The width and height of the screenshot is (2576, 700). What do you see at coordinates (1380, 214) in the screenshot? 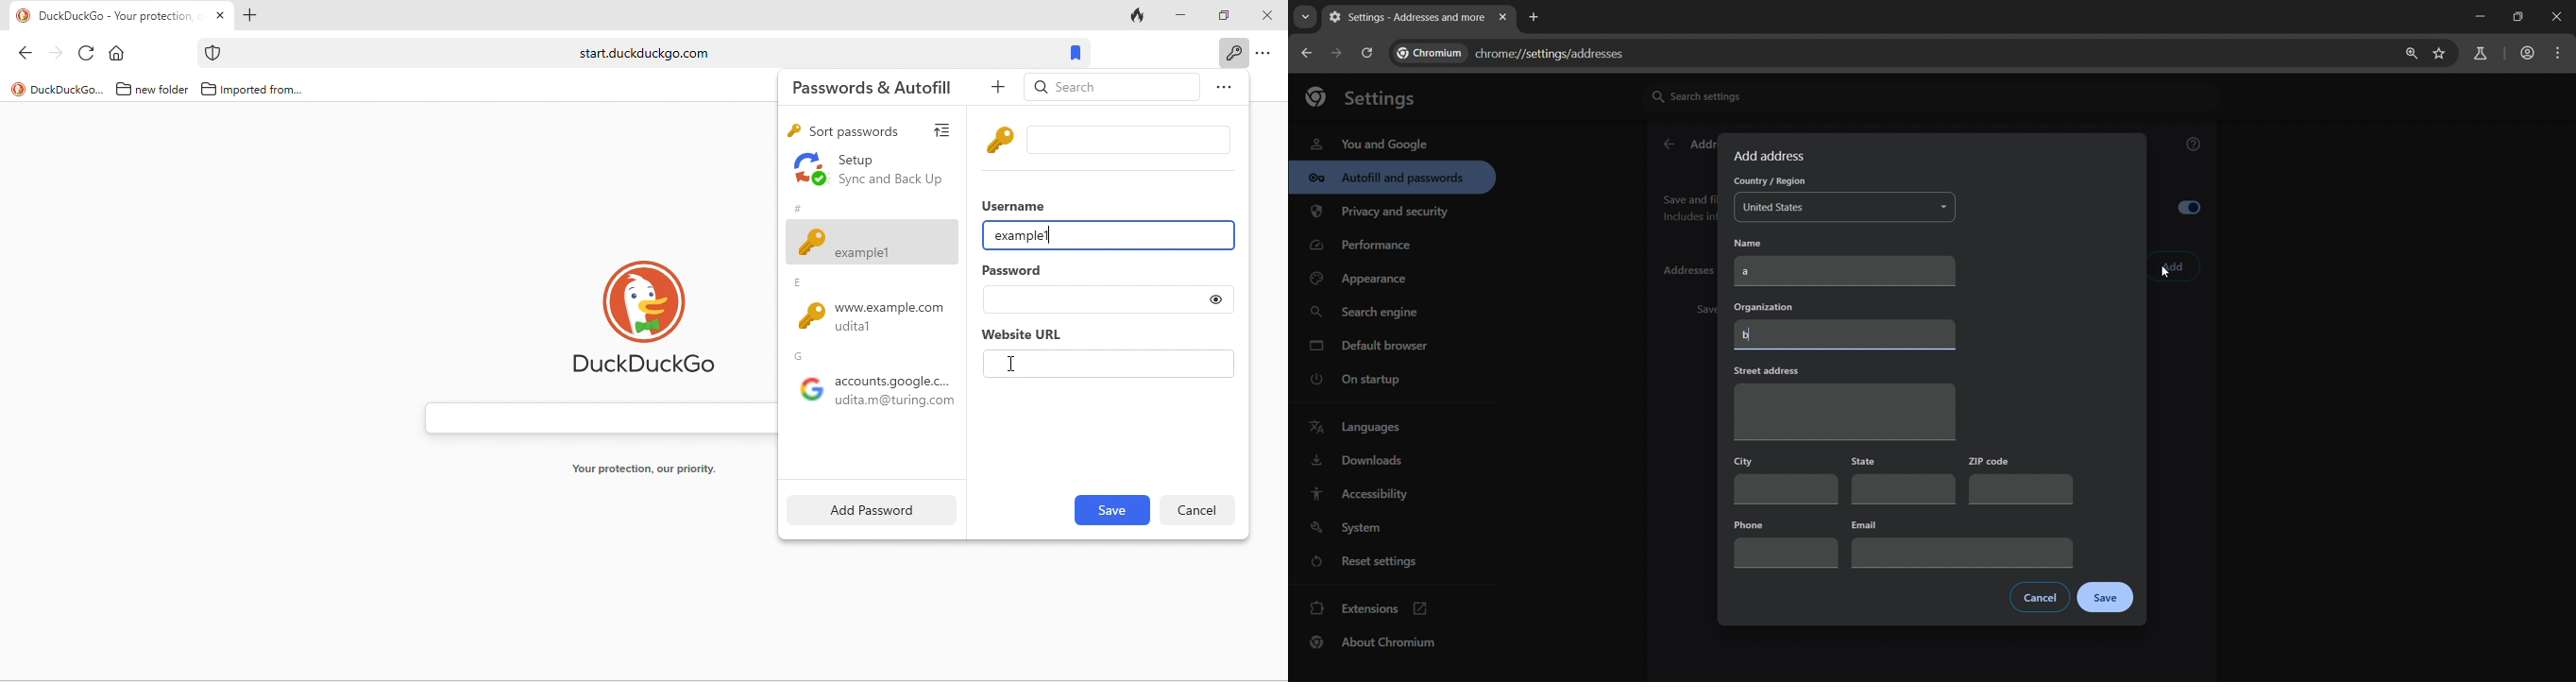
I see `privacy & security` at bounding box center [1380, 214].